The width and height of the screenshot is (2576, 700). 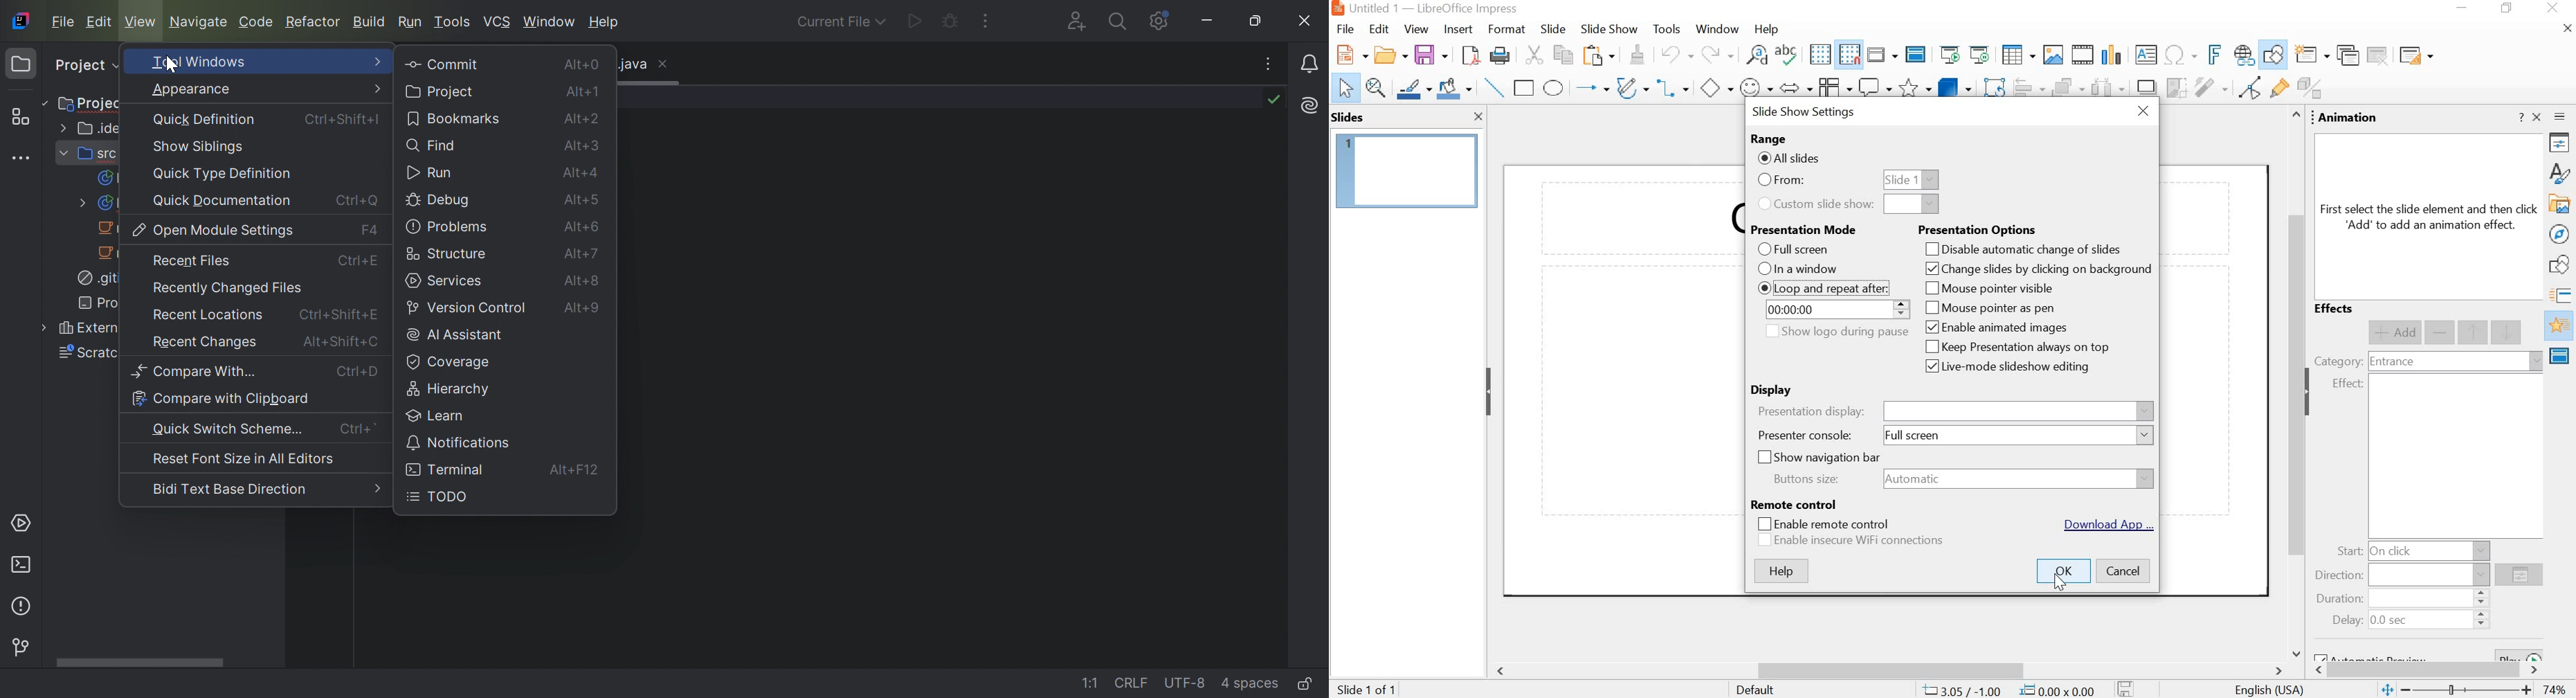 I want to click on slide layout, so click(x=2415, y=55).